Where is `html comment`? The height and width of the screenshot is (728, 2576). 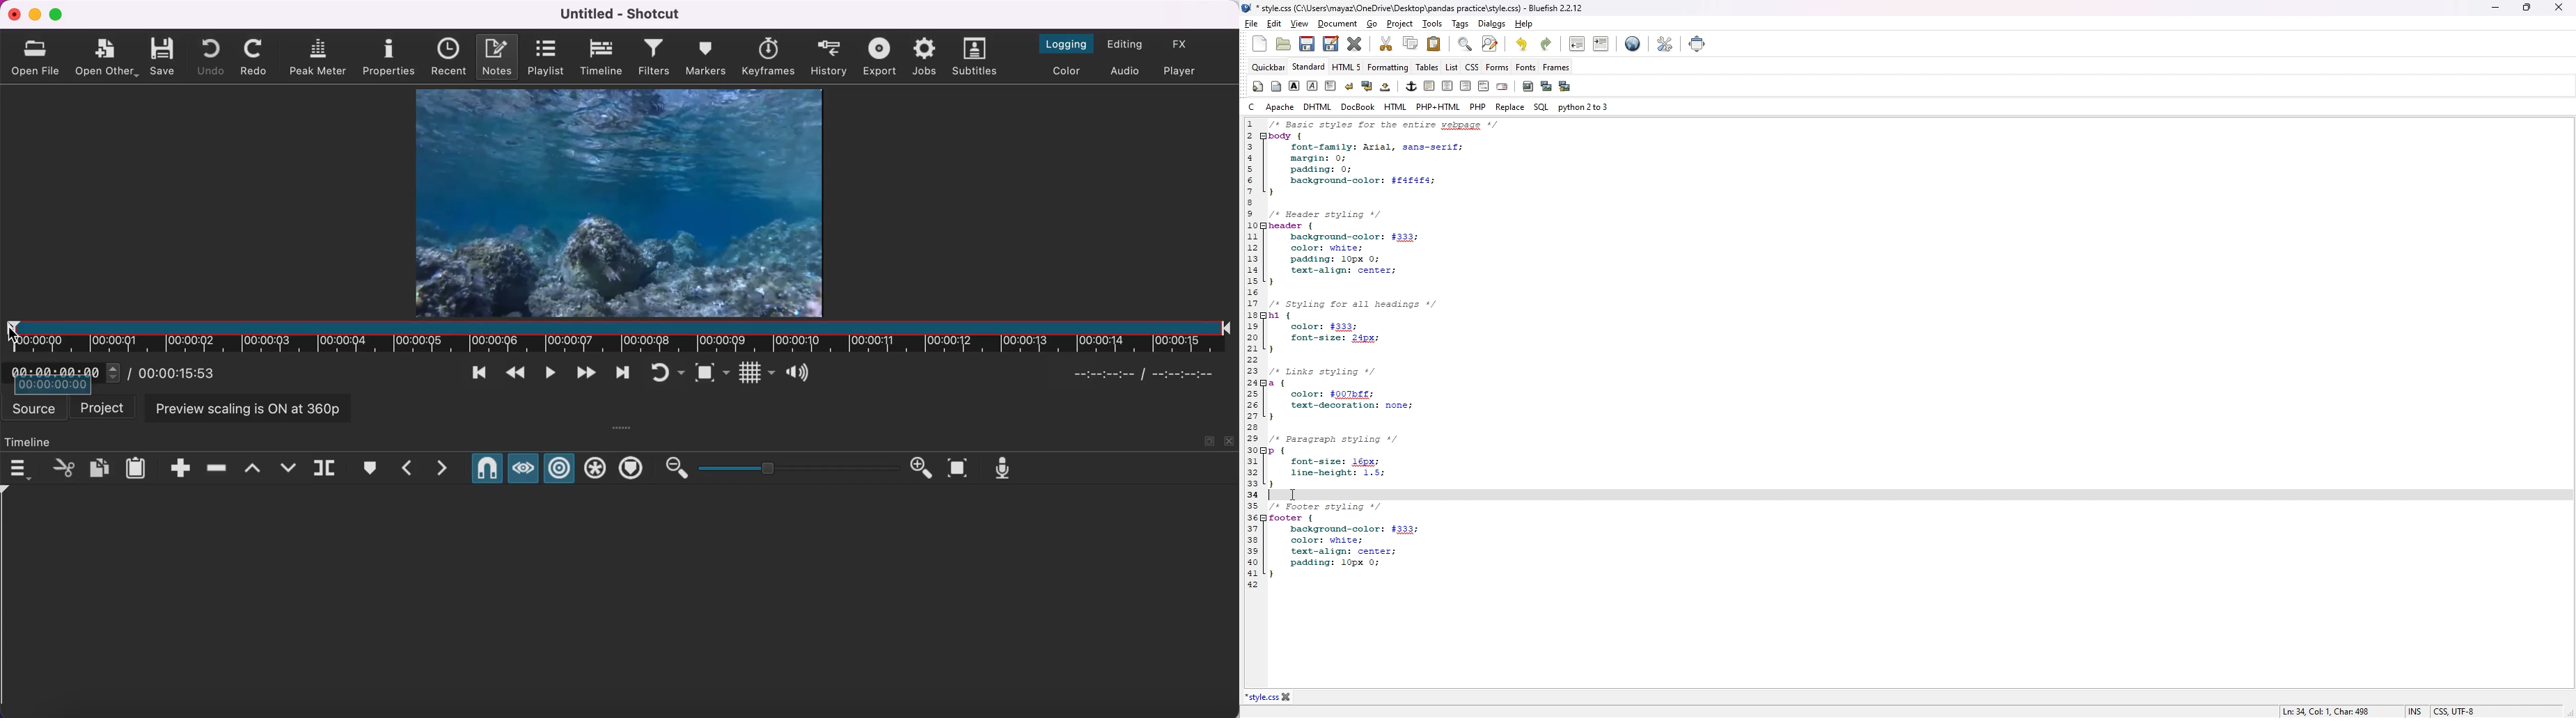
html comment is located at coordinates (1484, 86).